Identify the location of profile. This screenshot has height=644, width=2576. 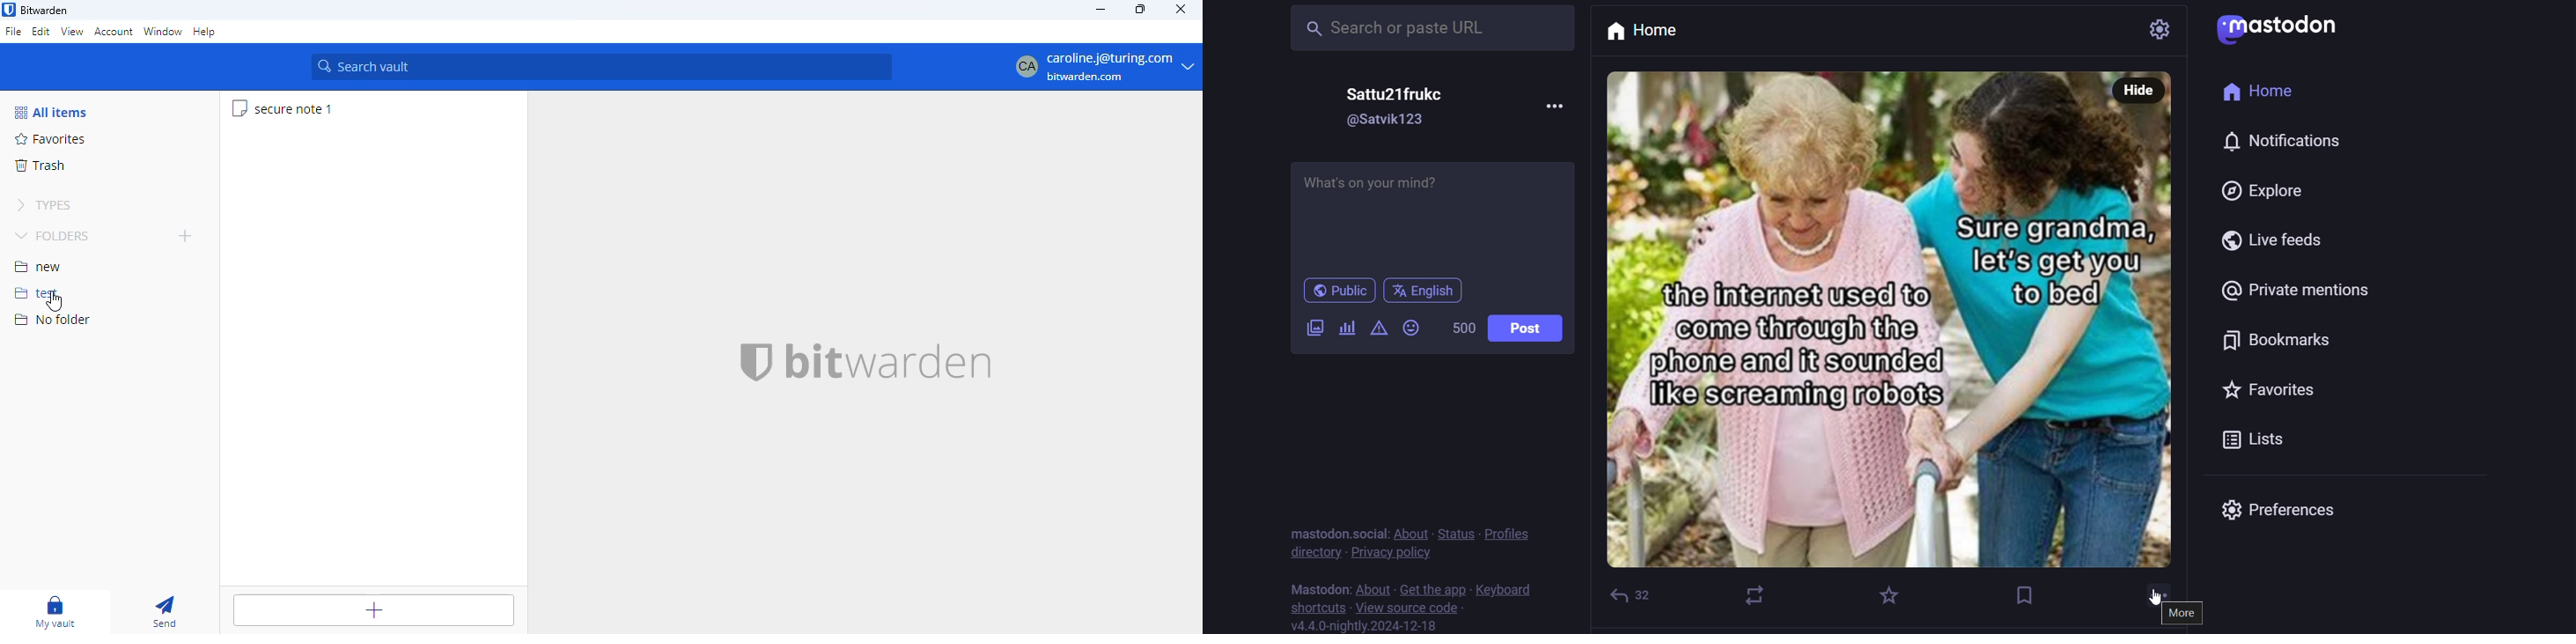
(1103, 68).